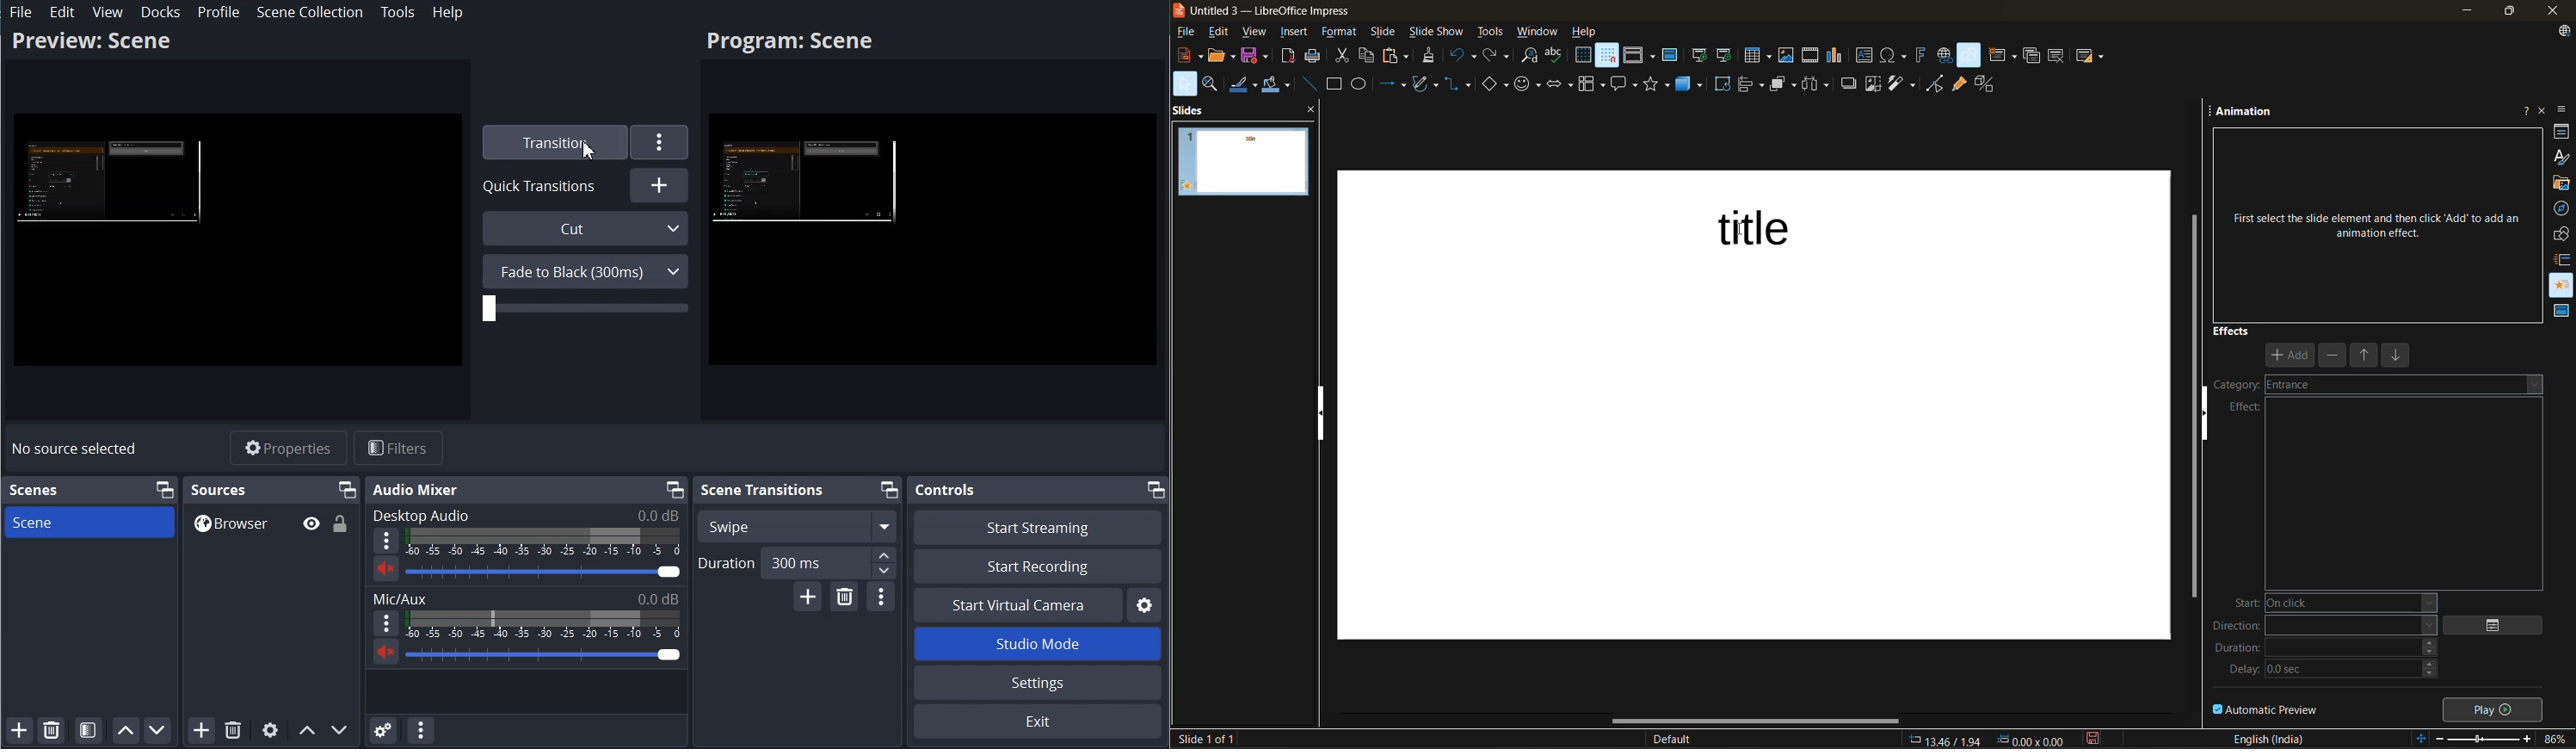 Image resolution: width=2576 pixels, height=756 pixels. Describe the element at coordinates (397, 12) in the screenshot. I see `Tools` at that location.